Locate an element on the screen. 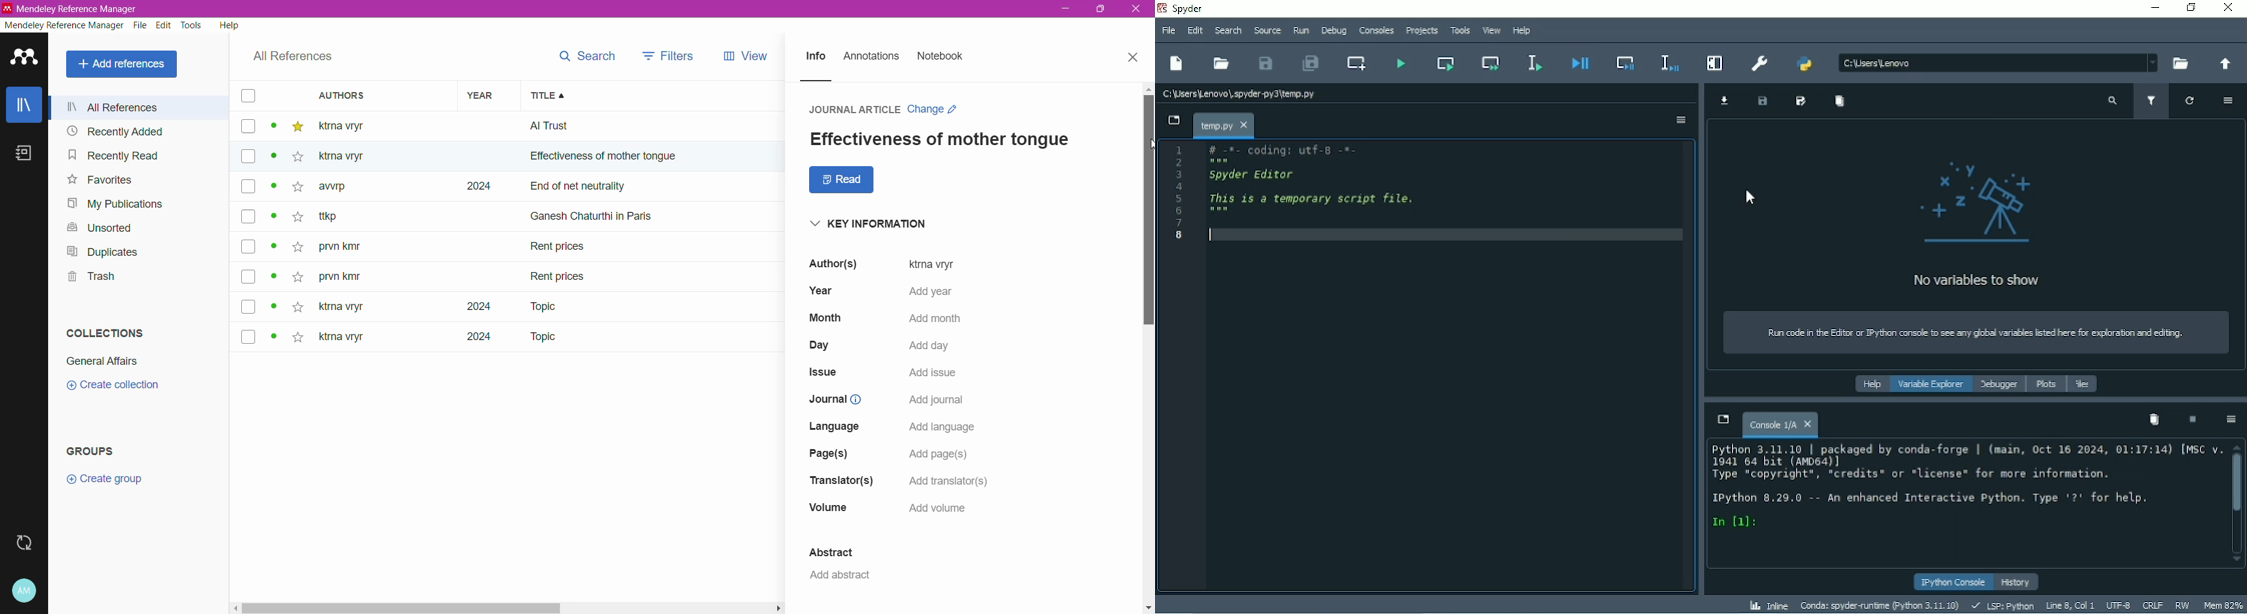 This screenshot has height=616, width=2268. Run file is located at coordinates (1400, 62).